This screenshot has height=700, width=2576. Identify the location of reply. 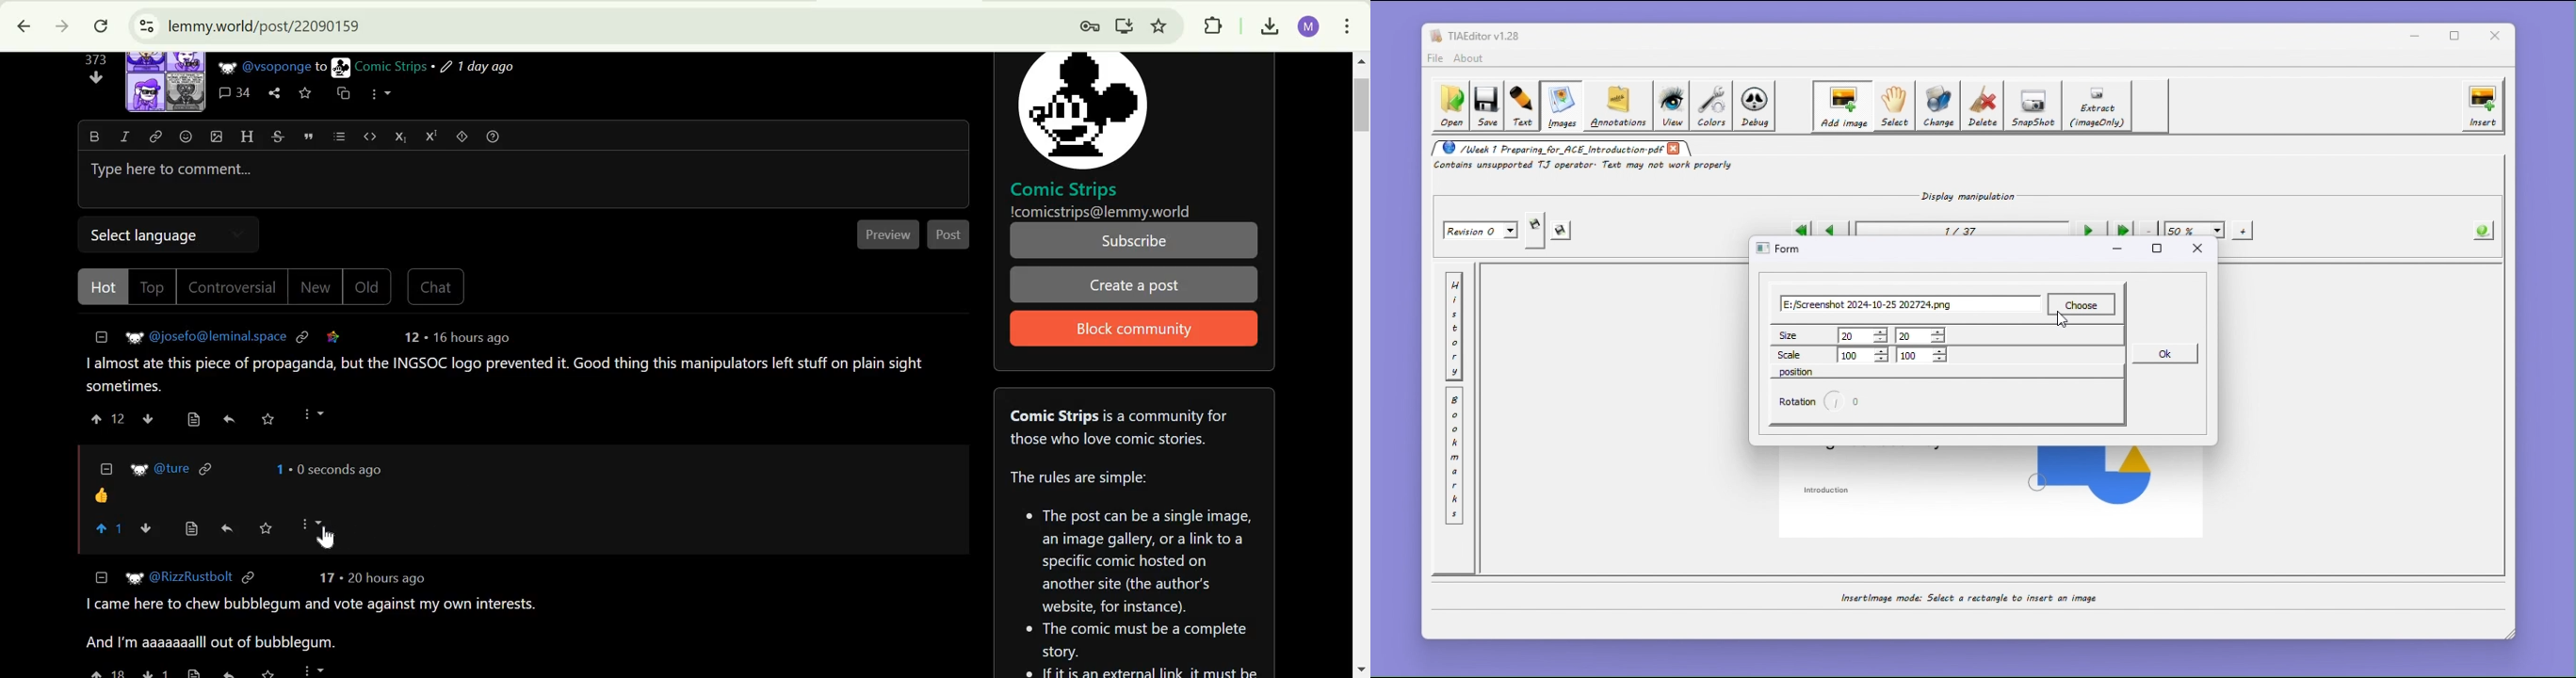
(228, 418).